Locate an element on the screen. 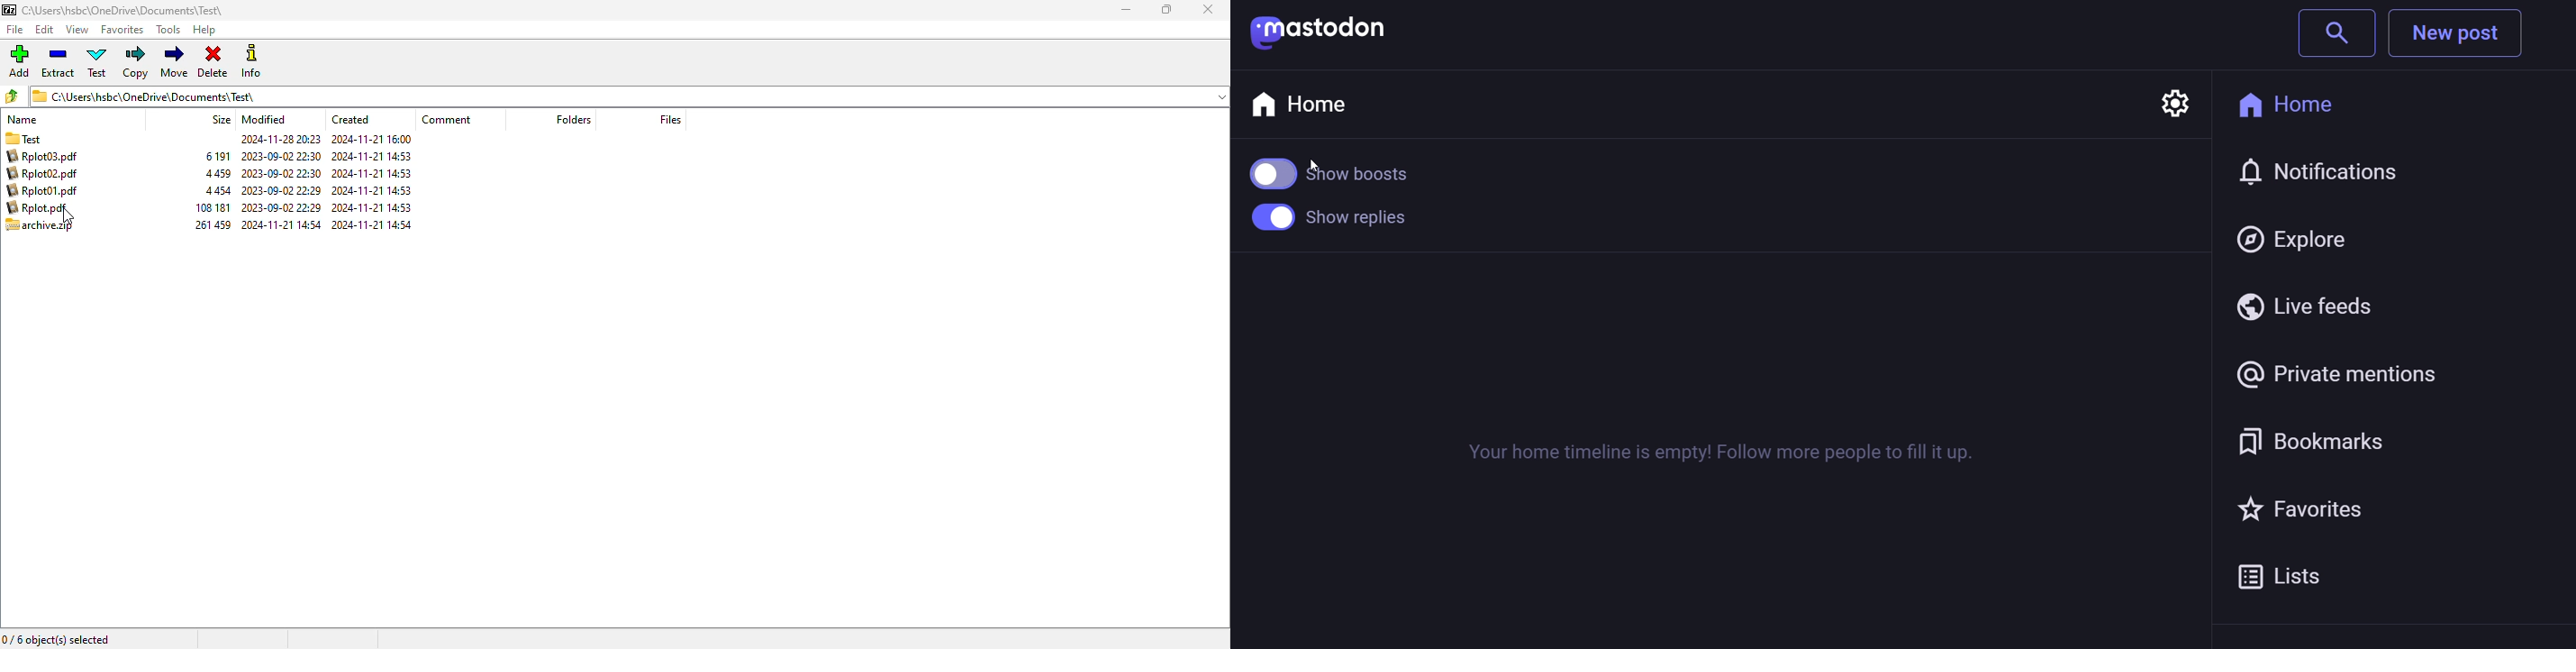  New post is located at coordinates (2456, 35).